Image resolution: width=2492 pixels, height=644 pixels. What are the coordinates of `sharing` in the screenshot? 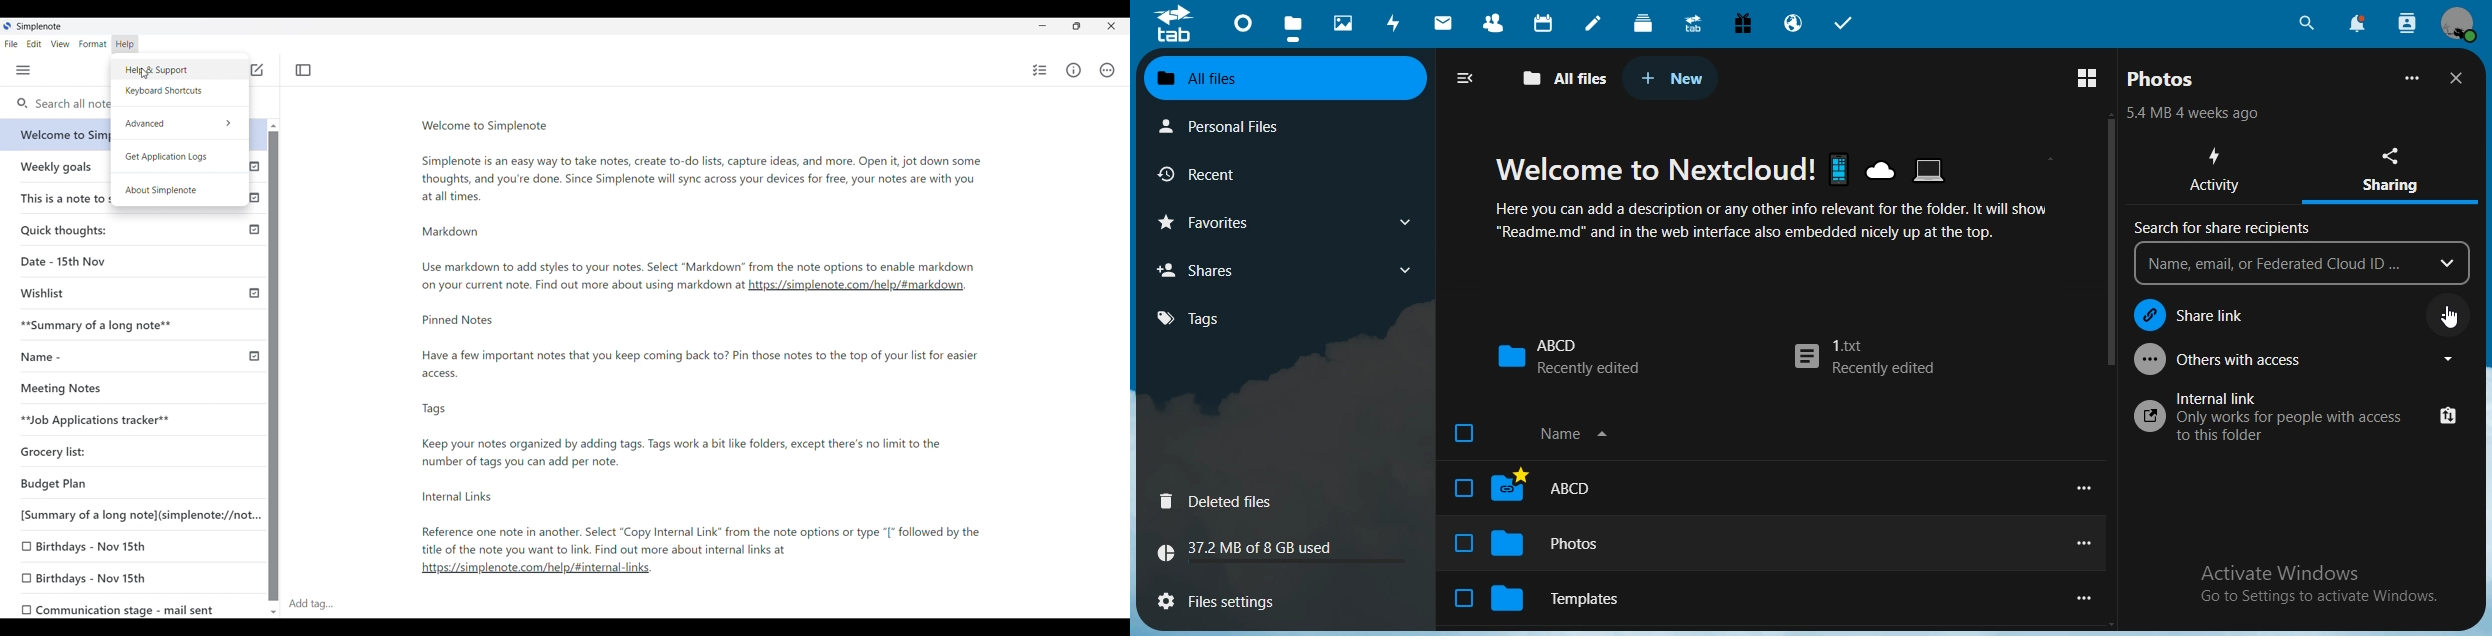 It's located at (2398, 169).